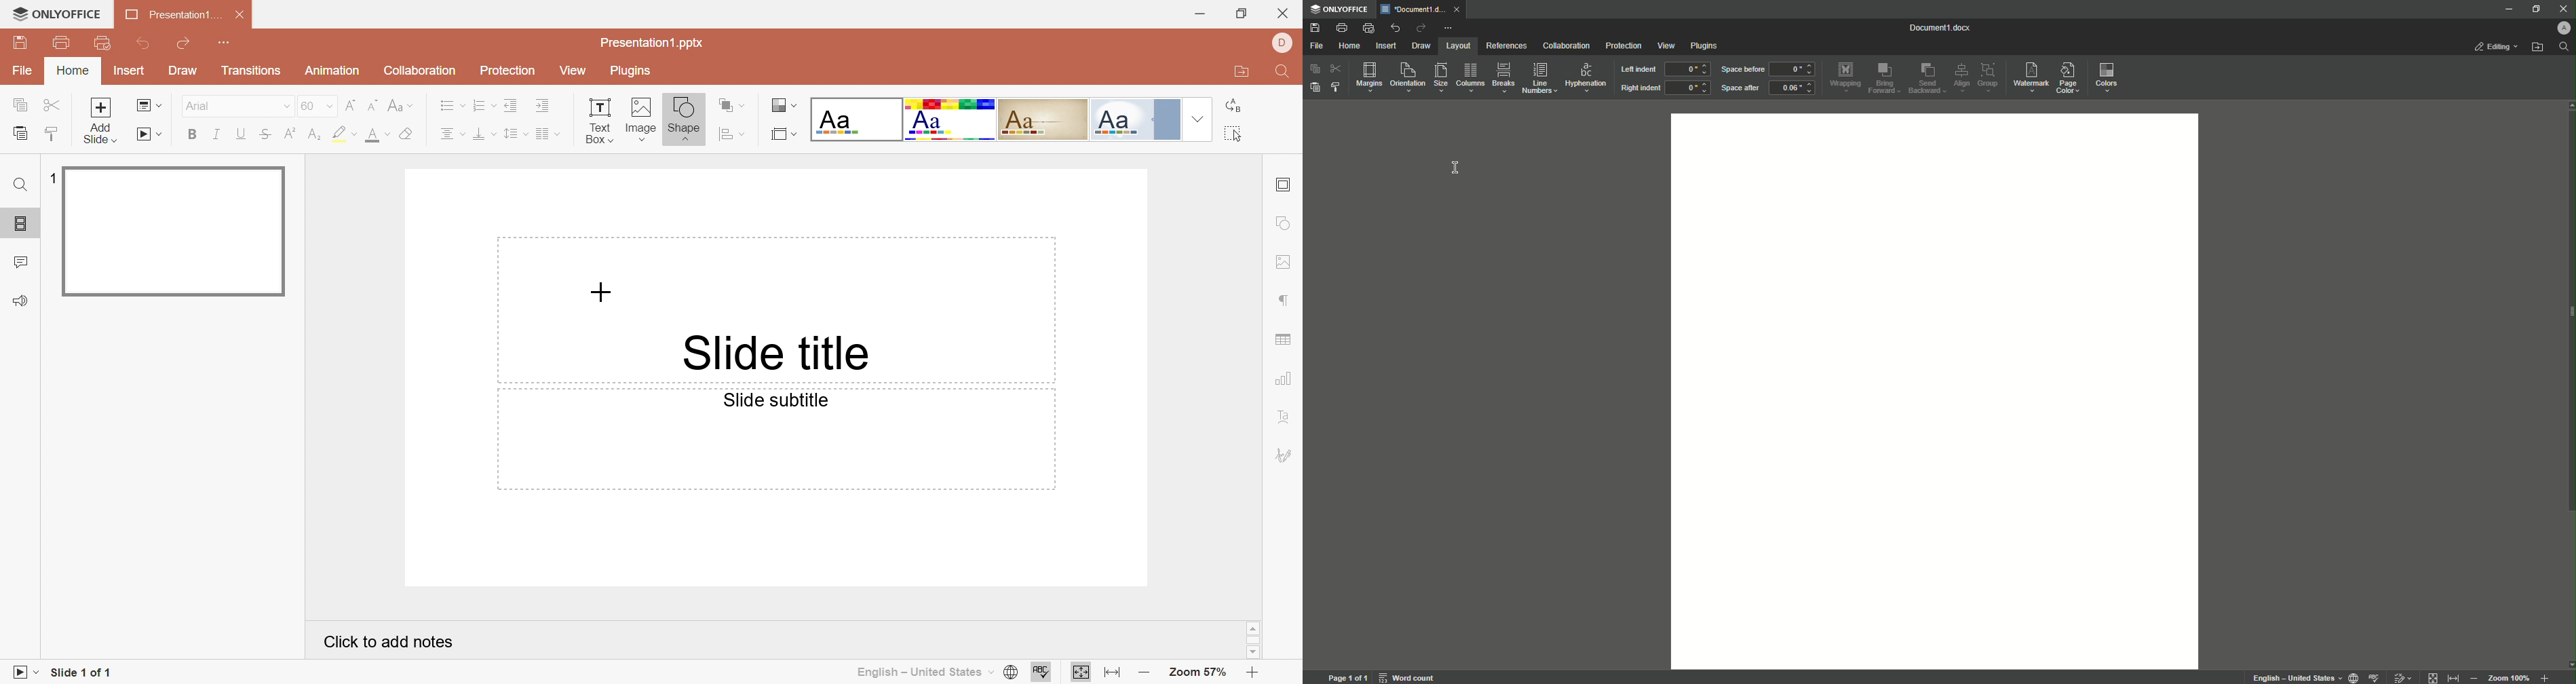  Describe the element at coordinates (1540, 79) in the screenshot. I see `Line Numbers` at that location.